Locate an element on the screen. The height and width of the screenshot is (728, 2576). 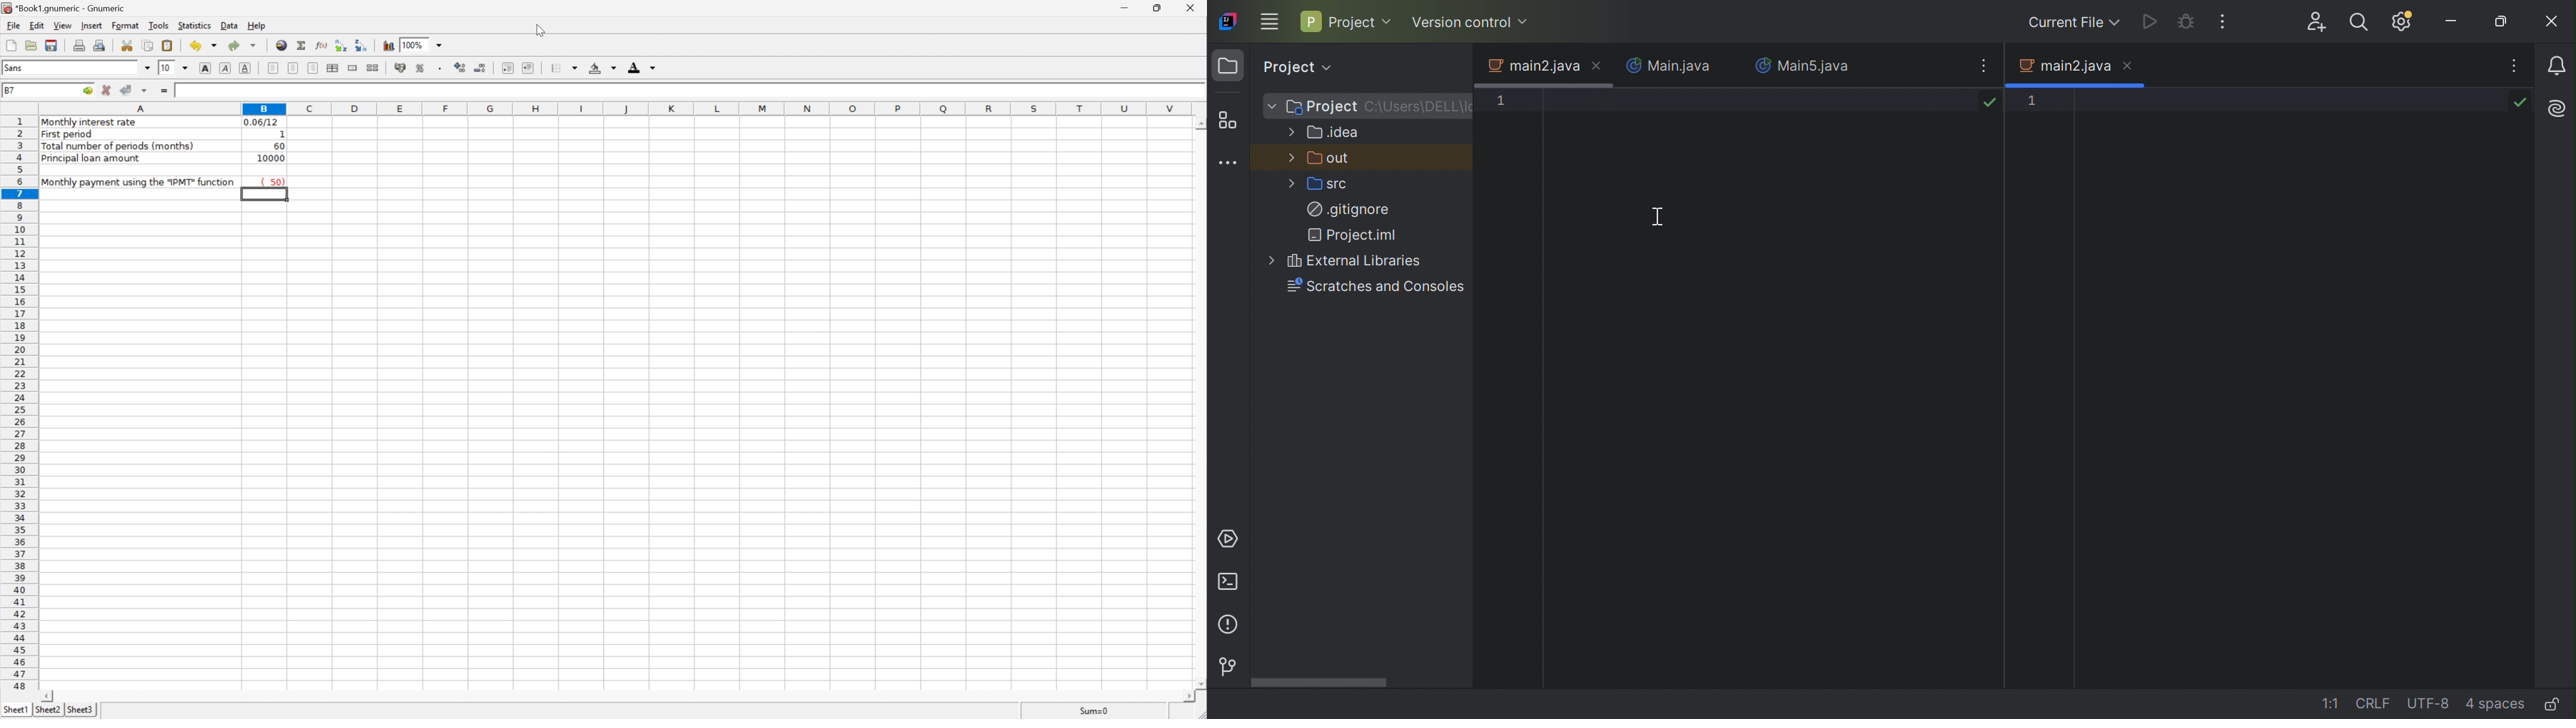
Terminal is located at coordinates (1232, 583).